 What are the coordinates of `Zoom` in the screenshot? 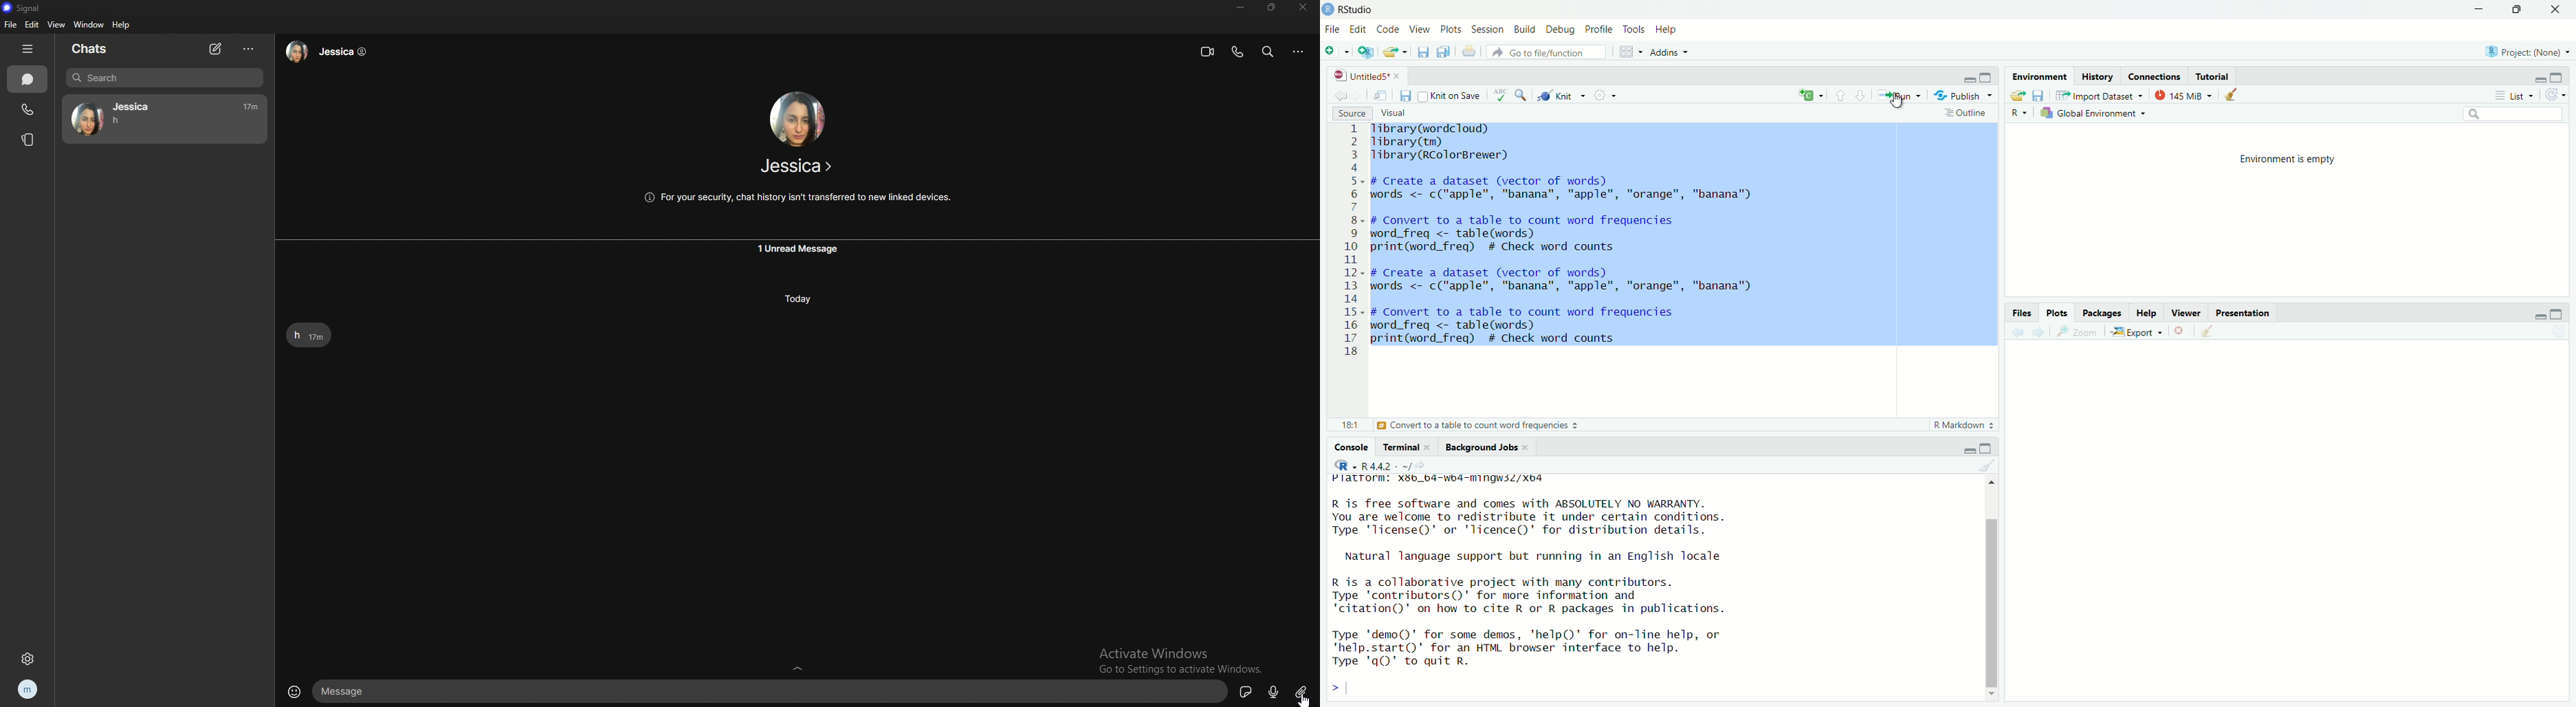 It's located at (2078, 331).